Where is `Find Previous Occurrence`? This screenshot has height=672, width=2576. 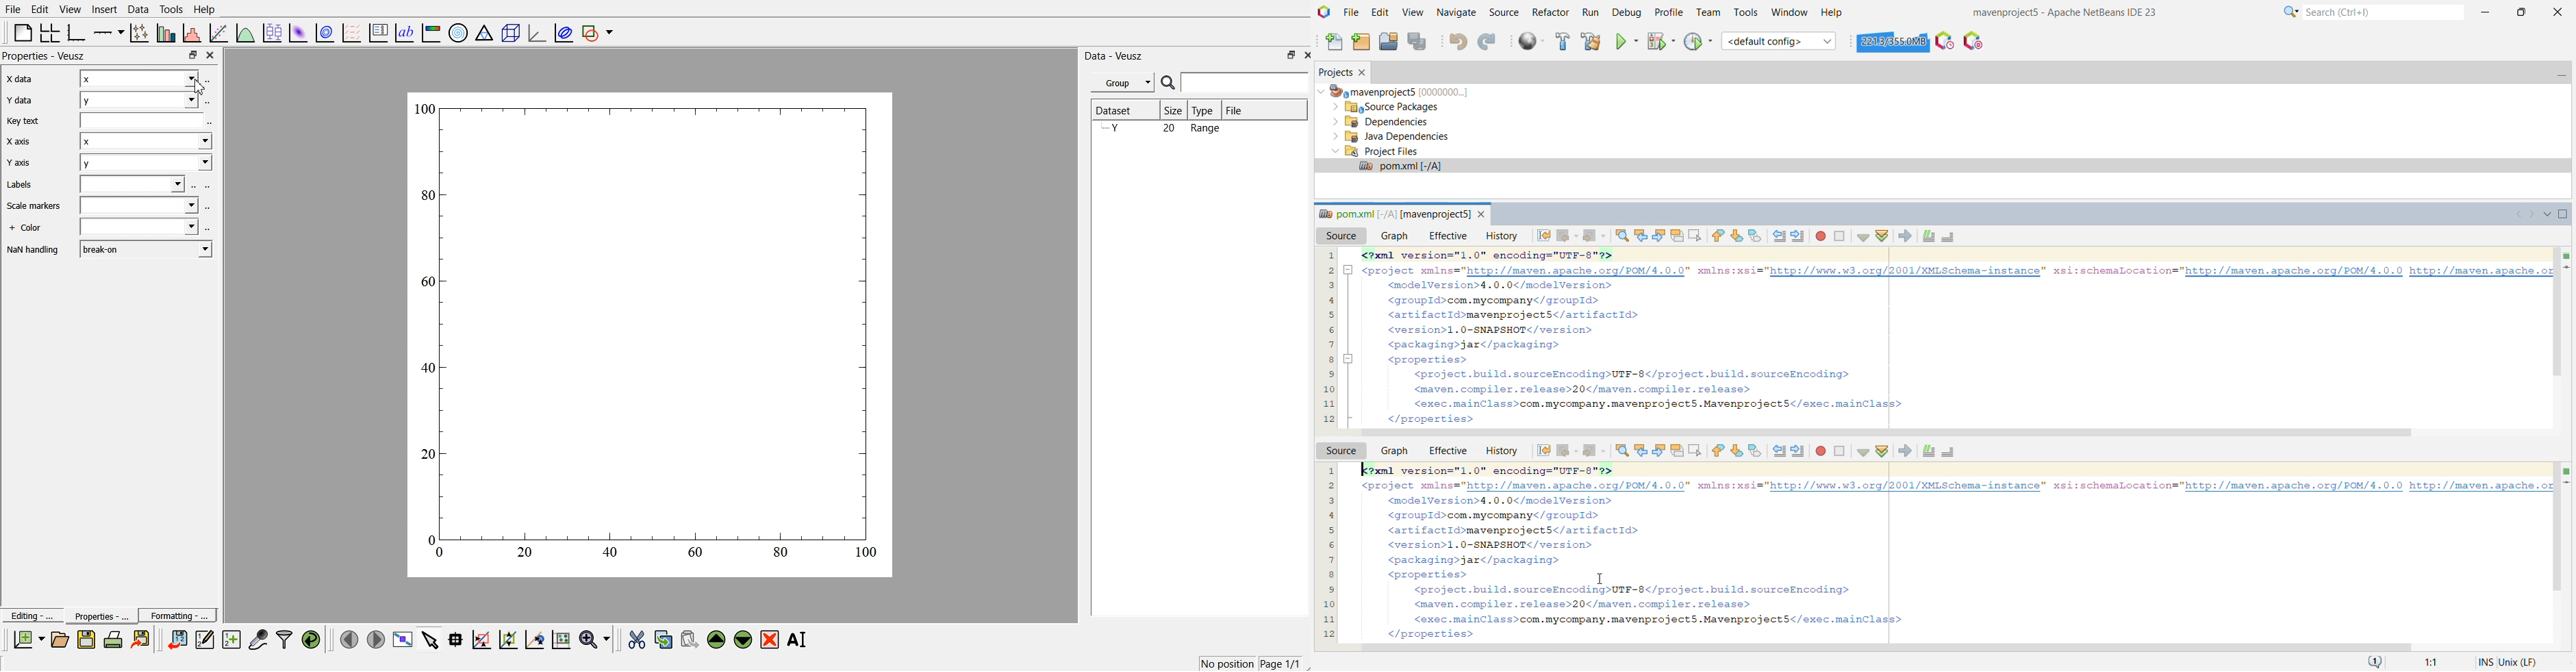 Find Previous Occurrence is located at coordinates (1642, 452).